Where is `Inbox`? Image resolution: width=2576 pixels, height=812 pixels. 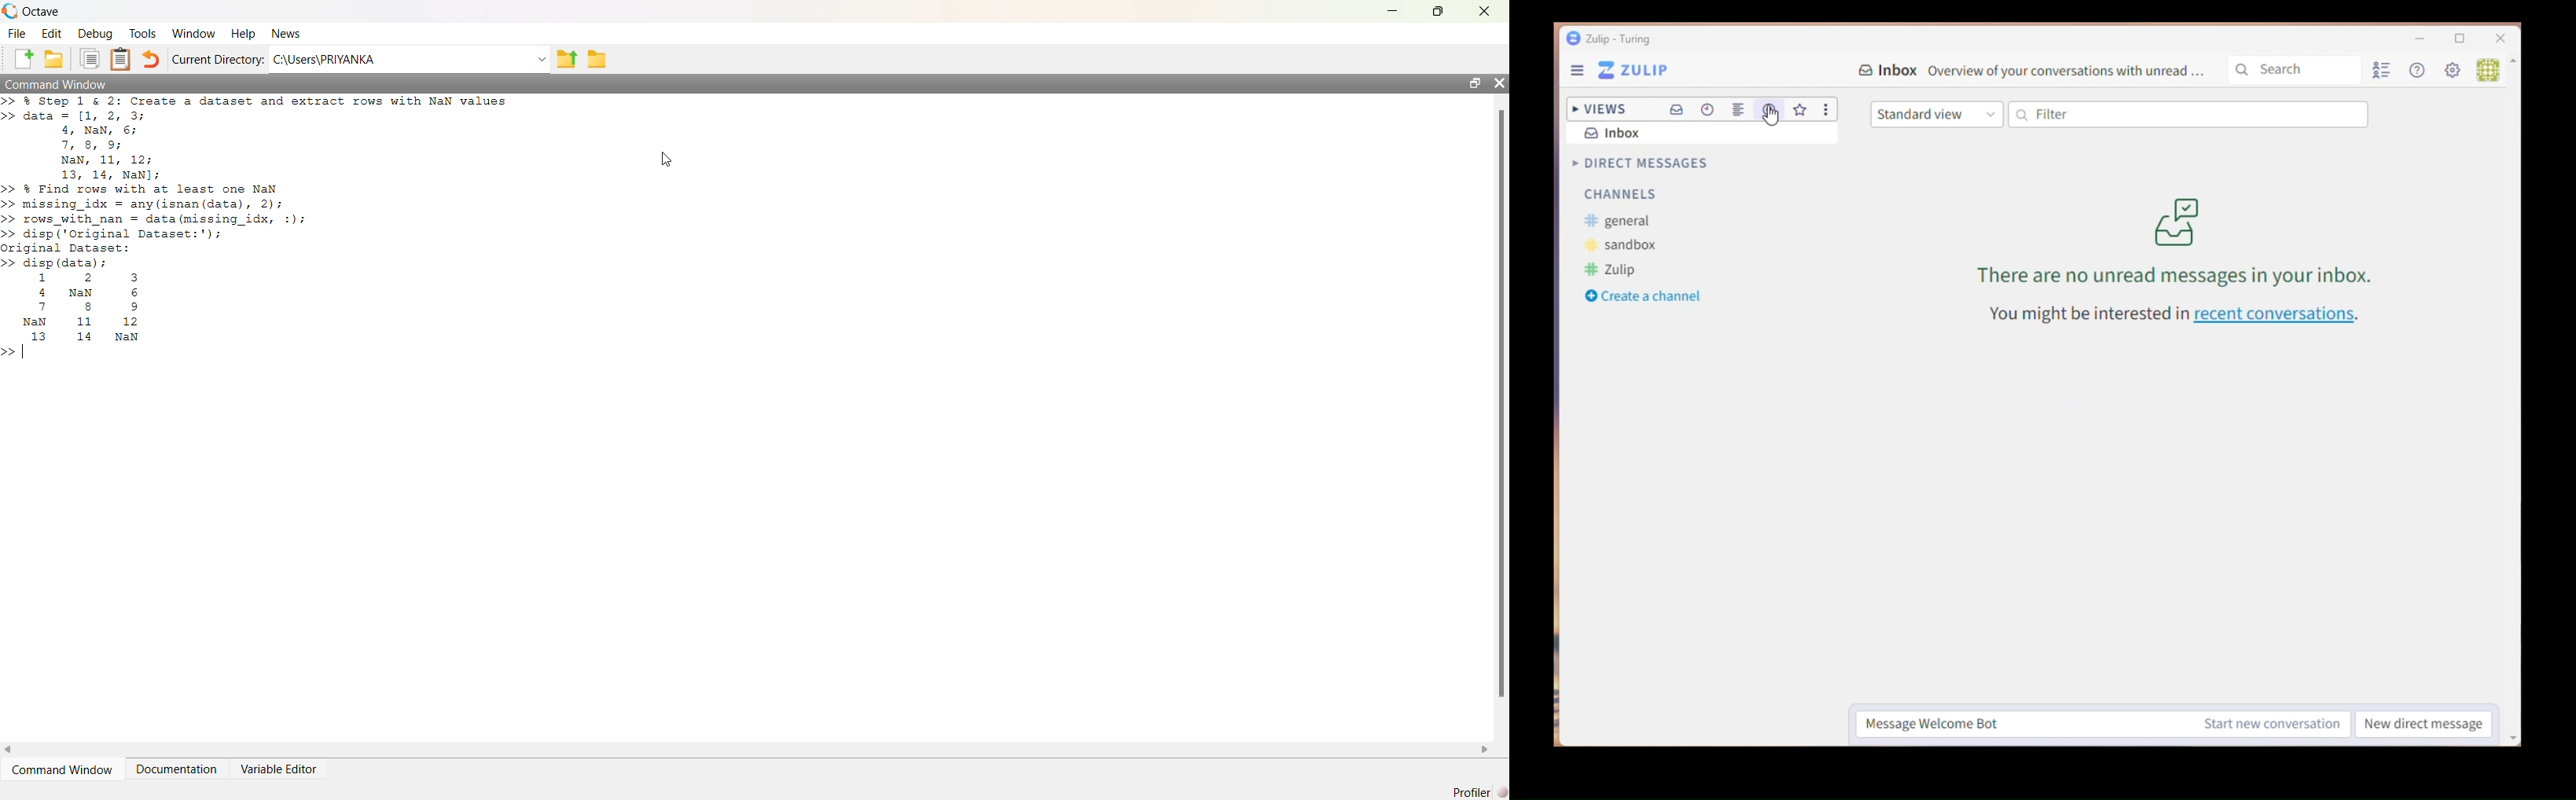
Inbox is located at coordinates (1614, 133).